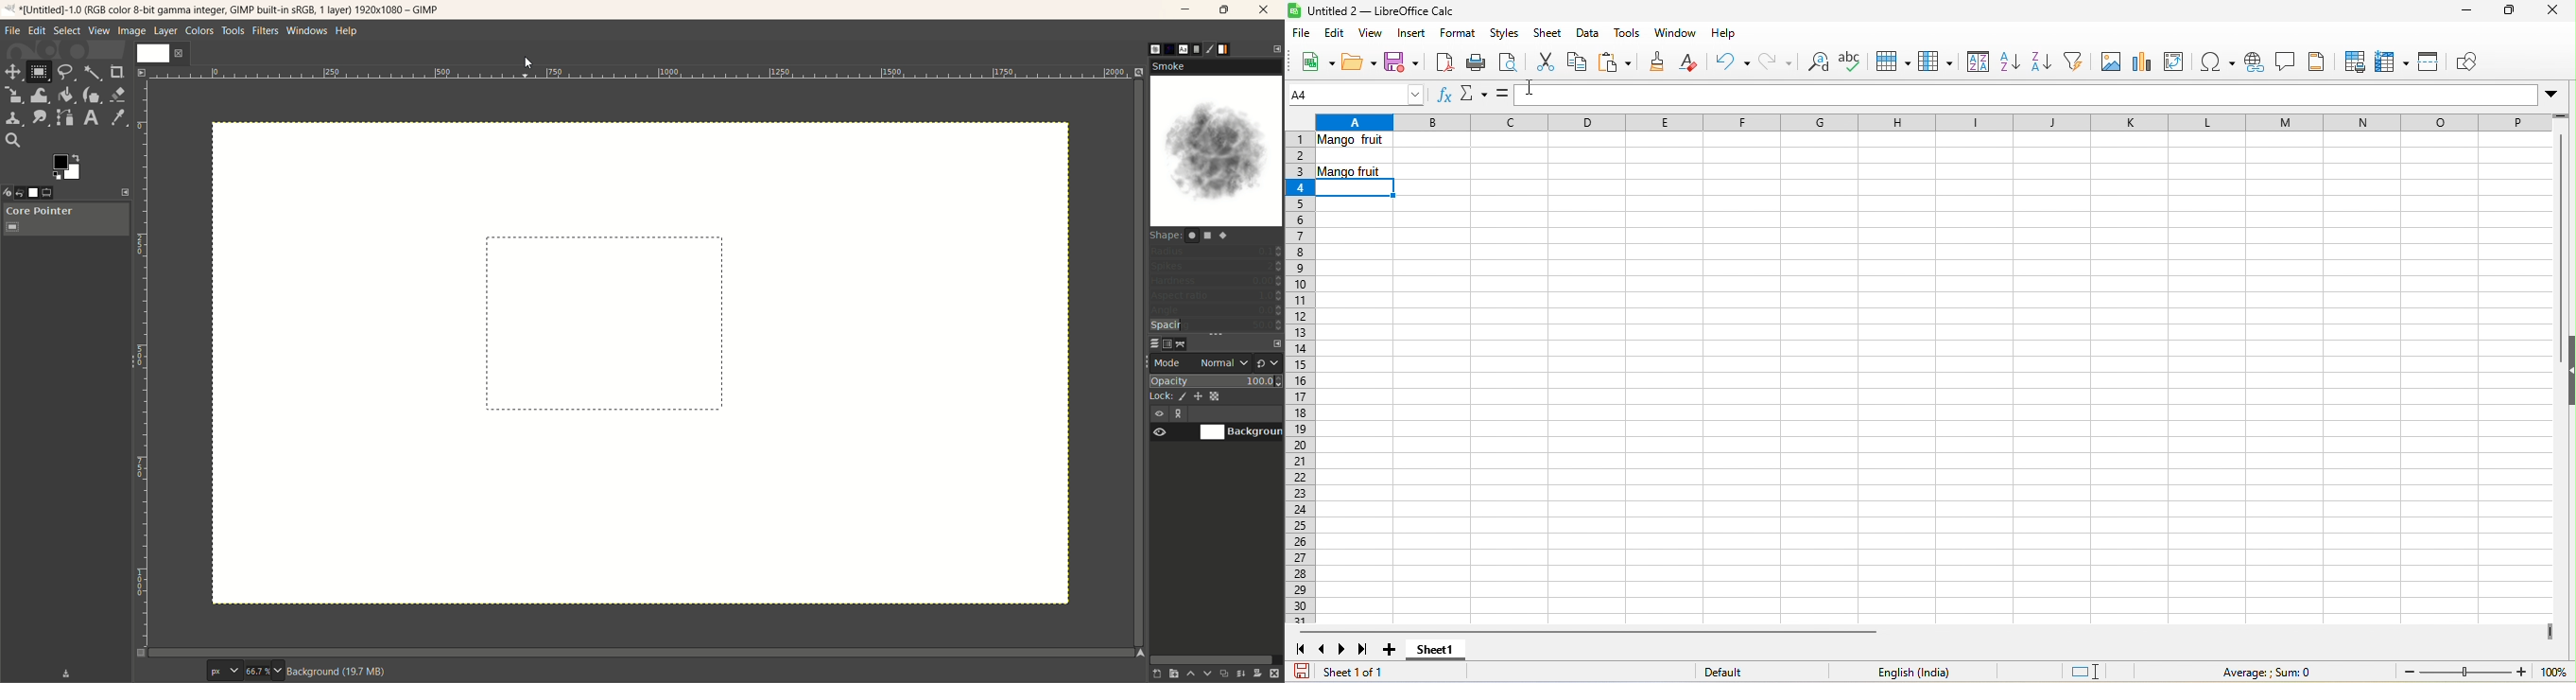 The image size is (2576, 700). What do you see at coordinates (1975, 62) in the screenshot?
I see `sort` at bounding box center [1975, 62].